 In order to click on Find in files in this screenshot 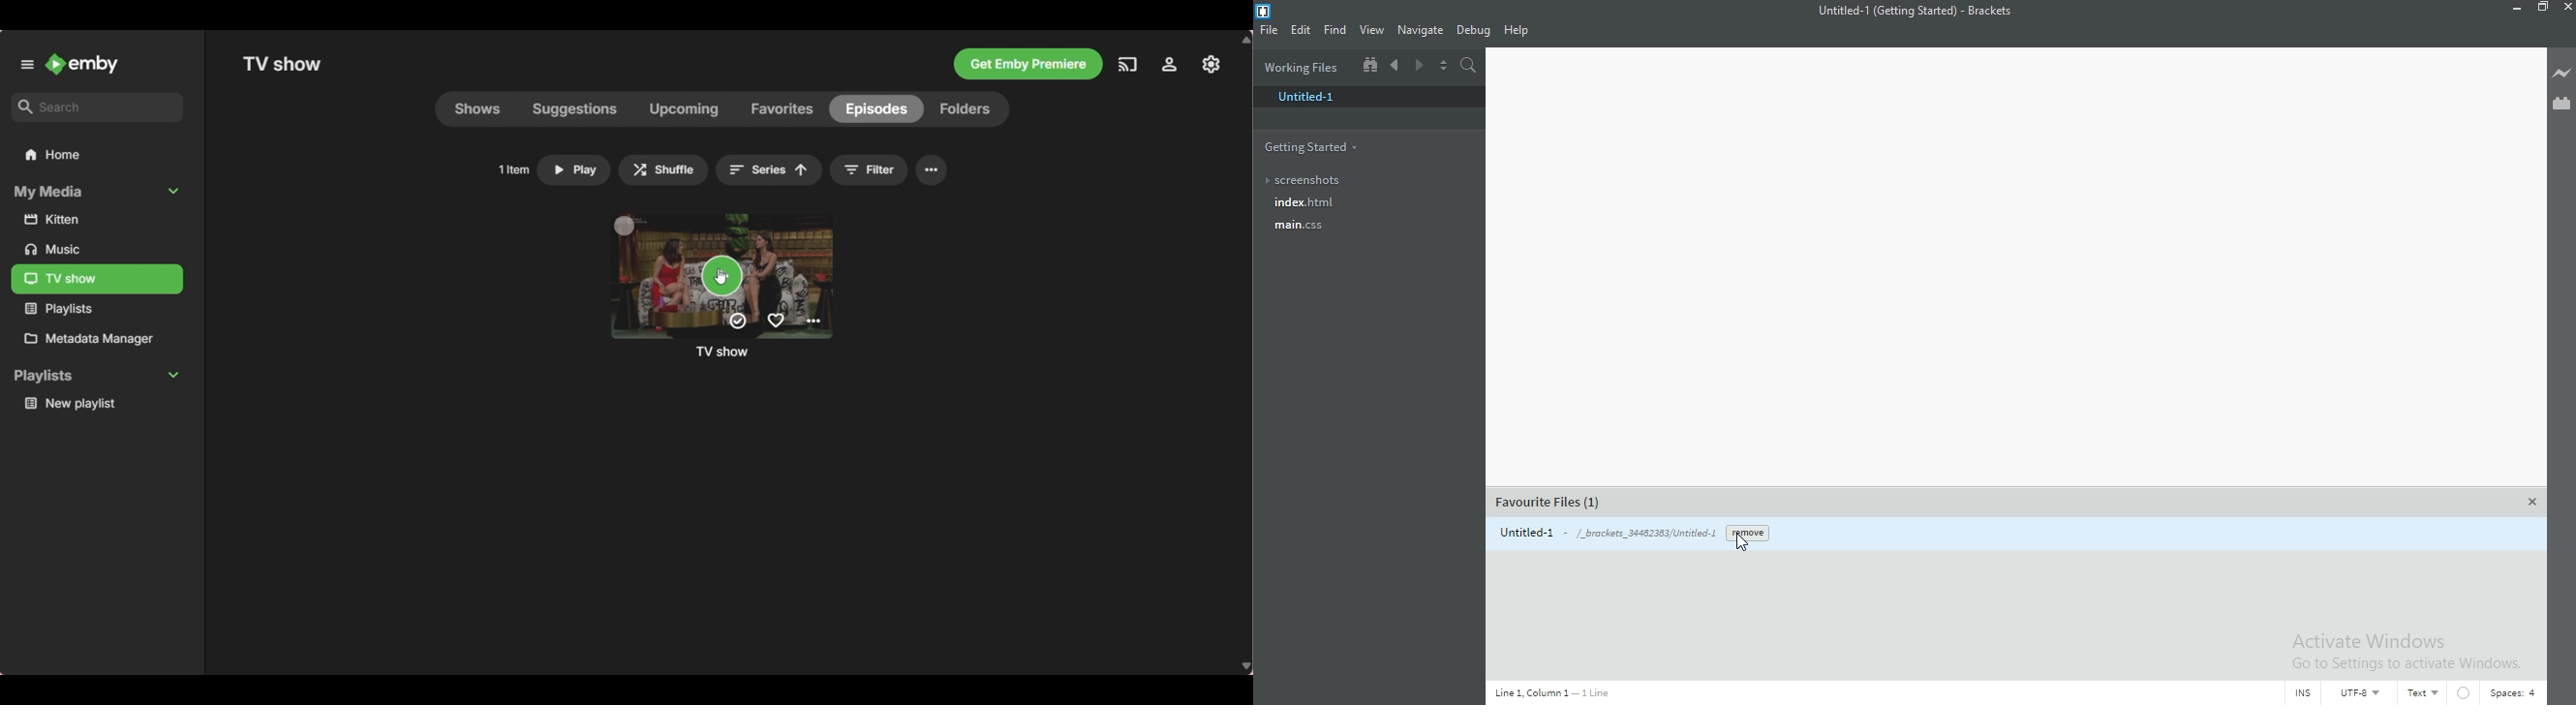, I will do `click(1470, 69)`.